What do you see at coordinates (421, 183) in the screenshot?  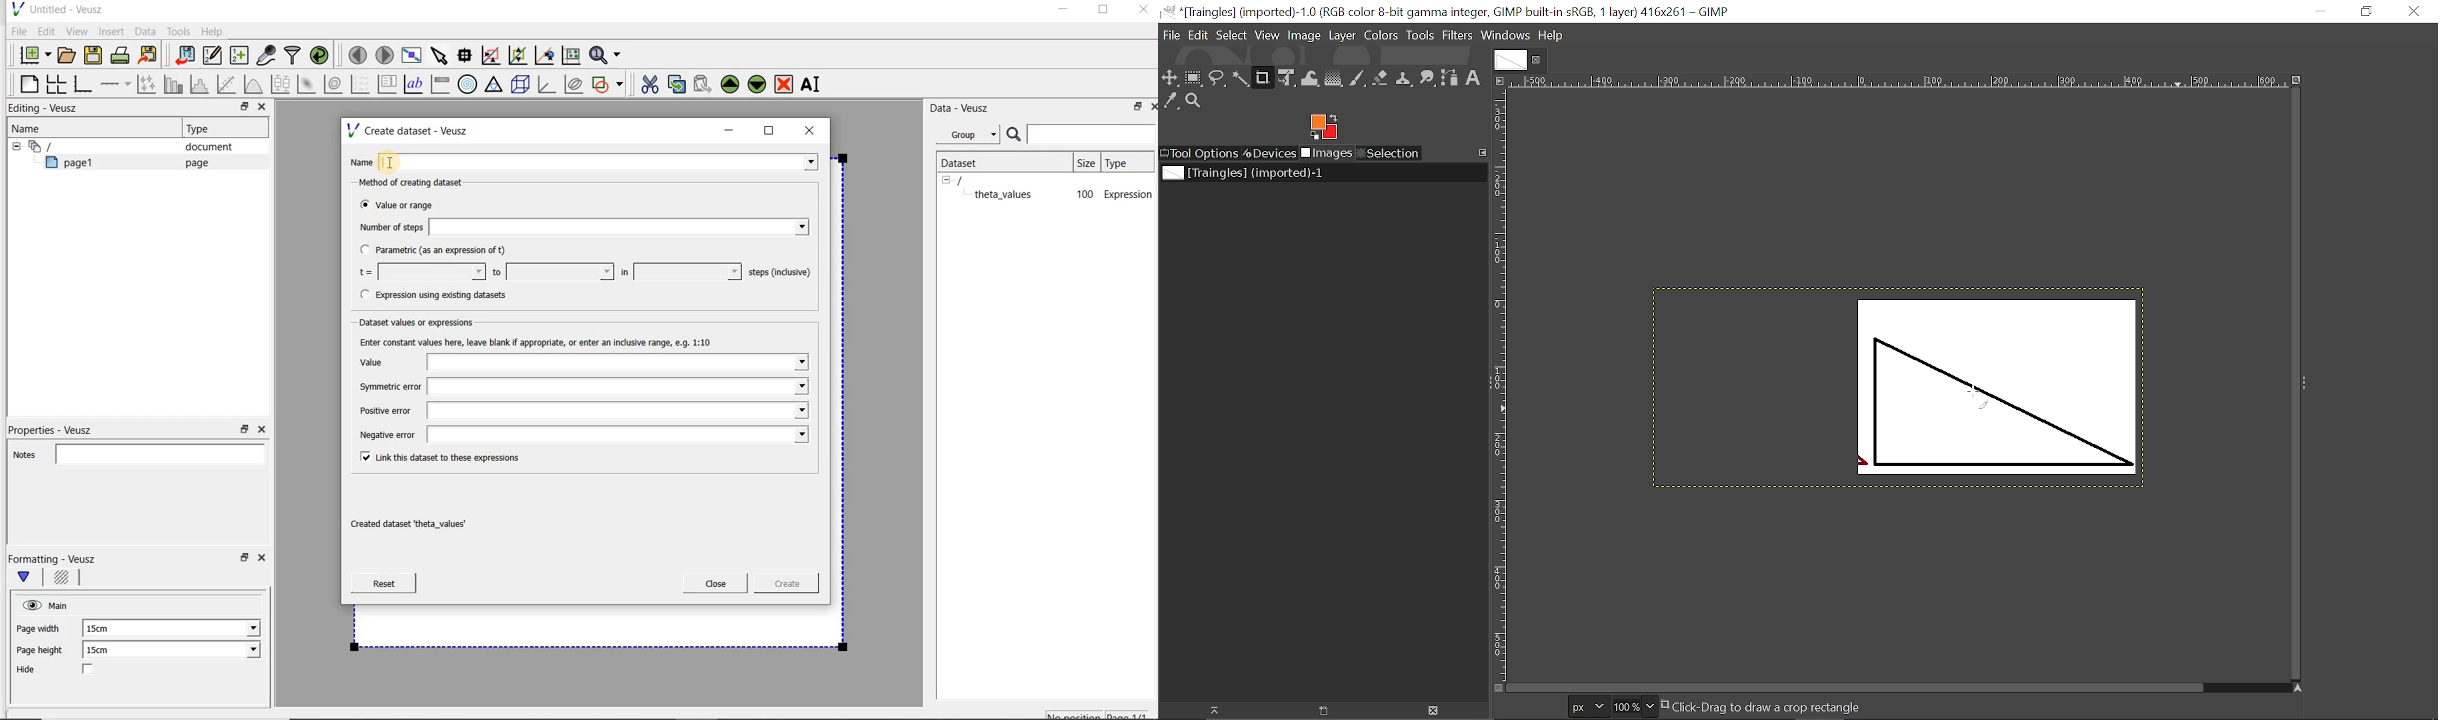 I see `Method of creating dataset:` at bounding box center [421, 183].